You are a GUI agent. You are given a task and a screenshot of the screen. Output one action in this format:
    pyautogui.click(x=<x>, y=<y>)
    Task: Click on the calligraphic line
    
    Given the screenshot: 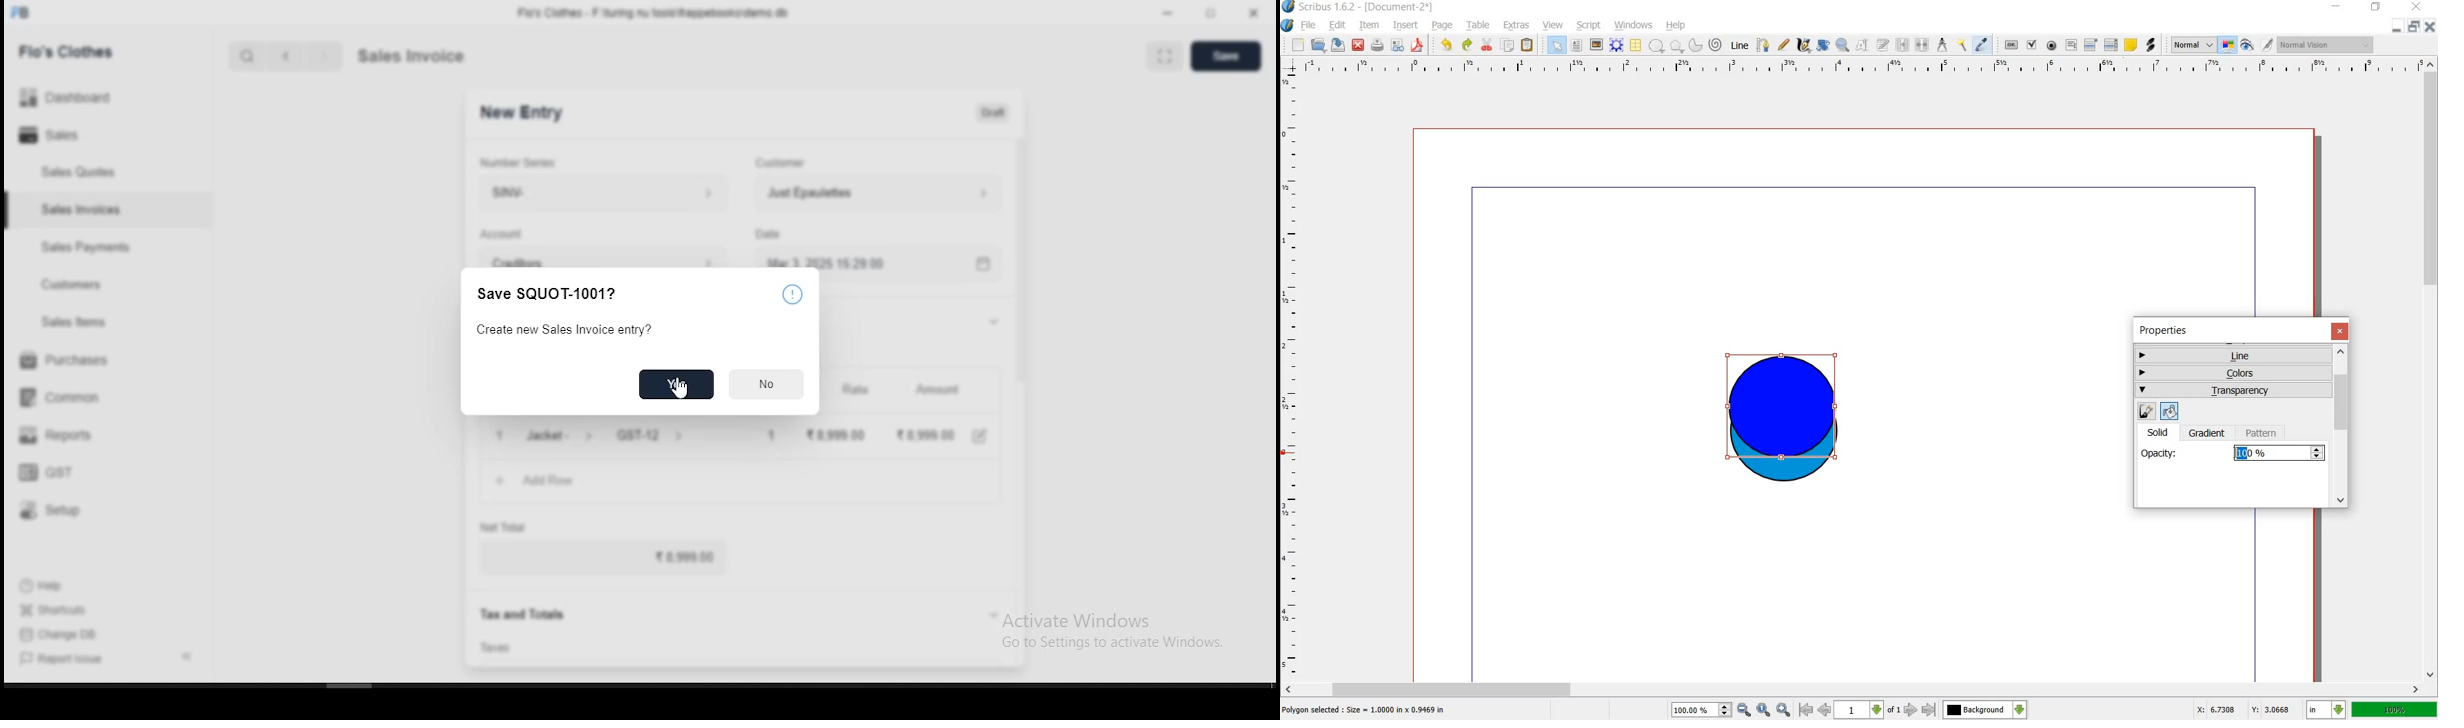 What is the action you would take?
    pyautogui.click(x=1803, y=47)
    